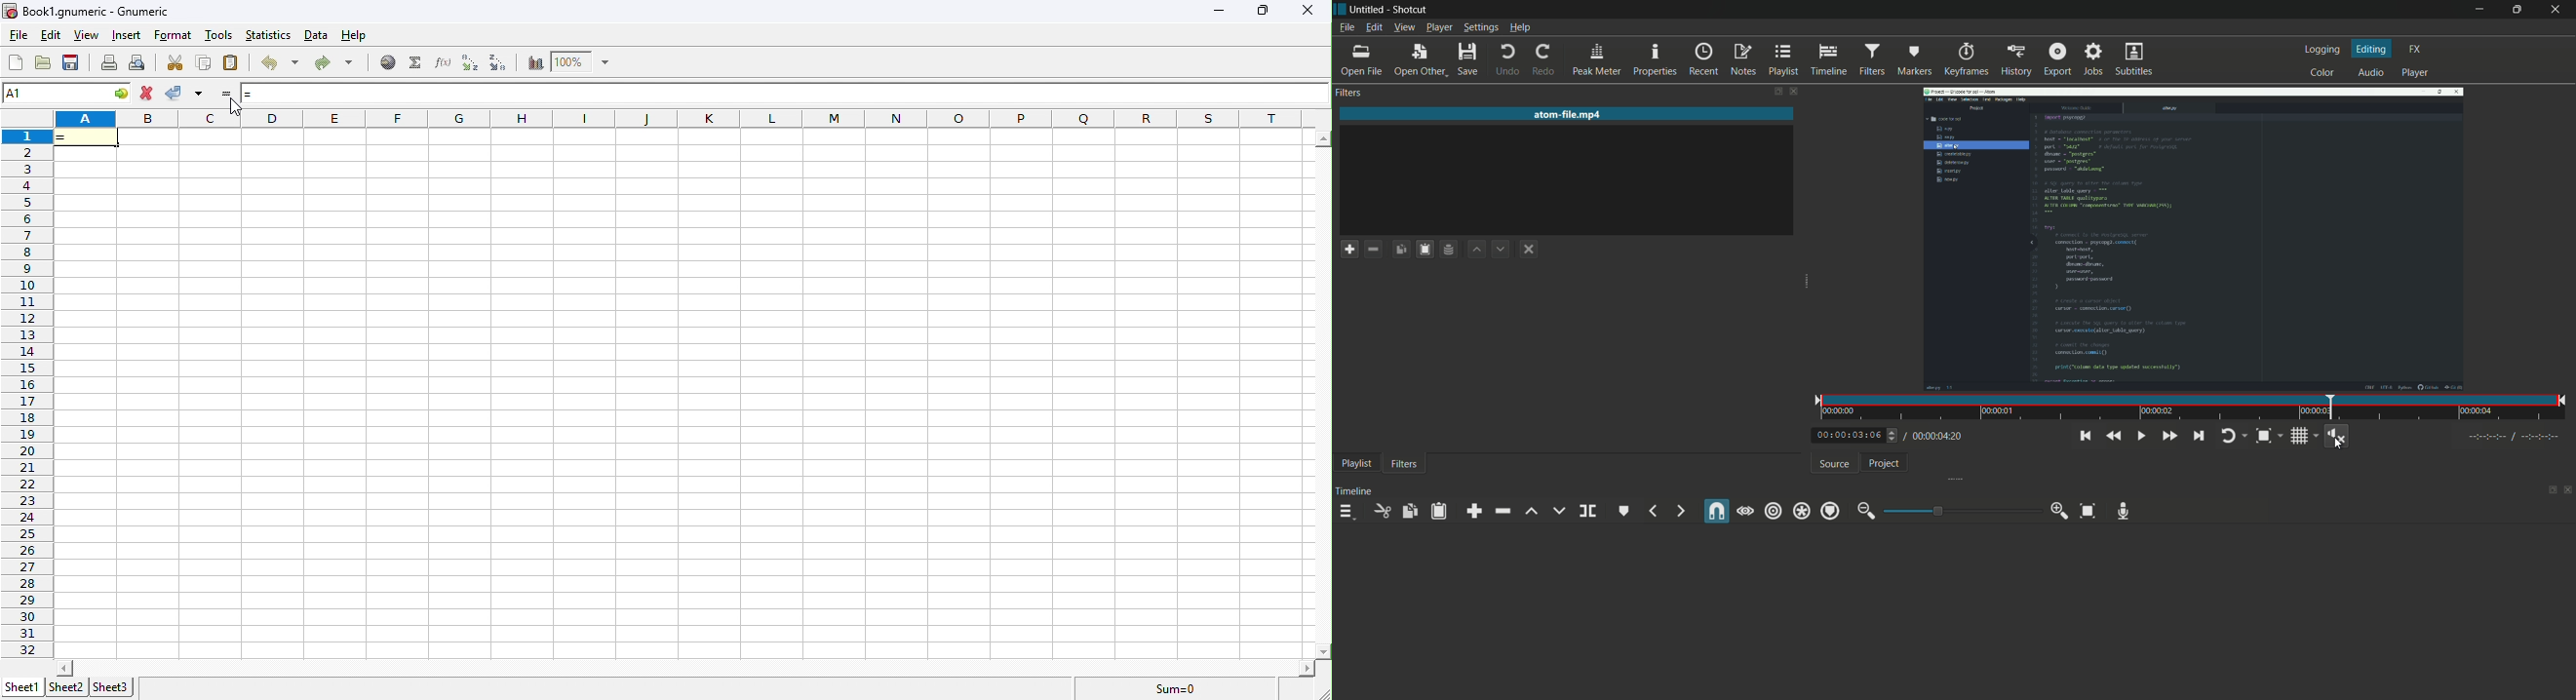  What do you see at coordinates (54, 91) in the screenshot?
I see `cell name A1` at bounding box center [54, 91].